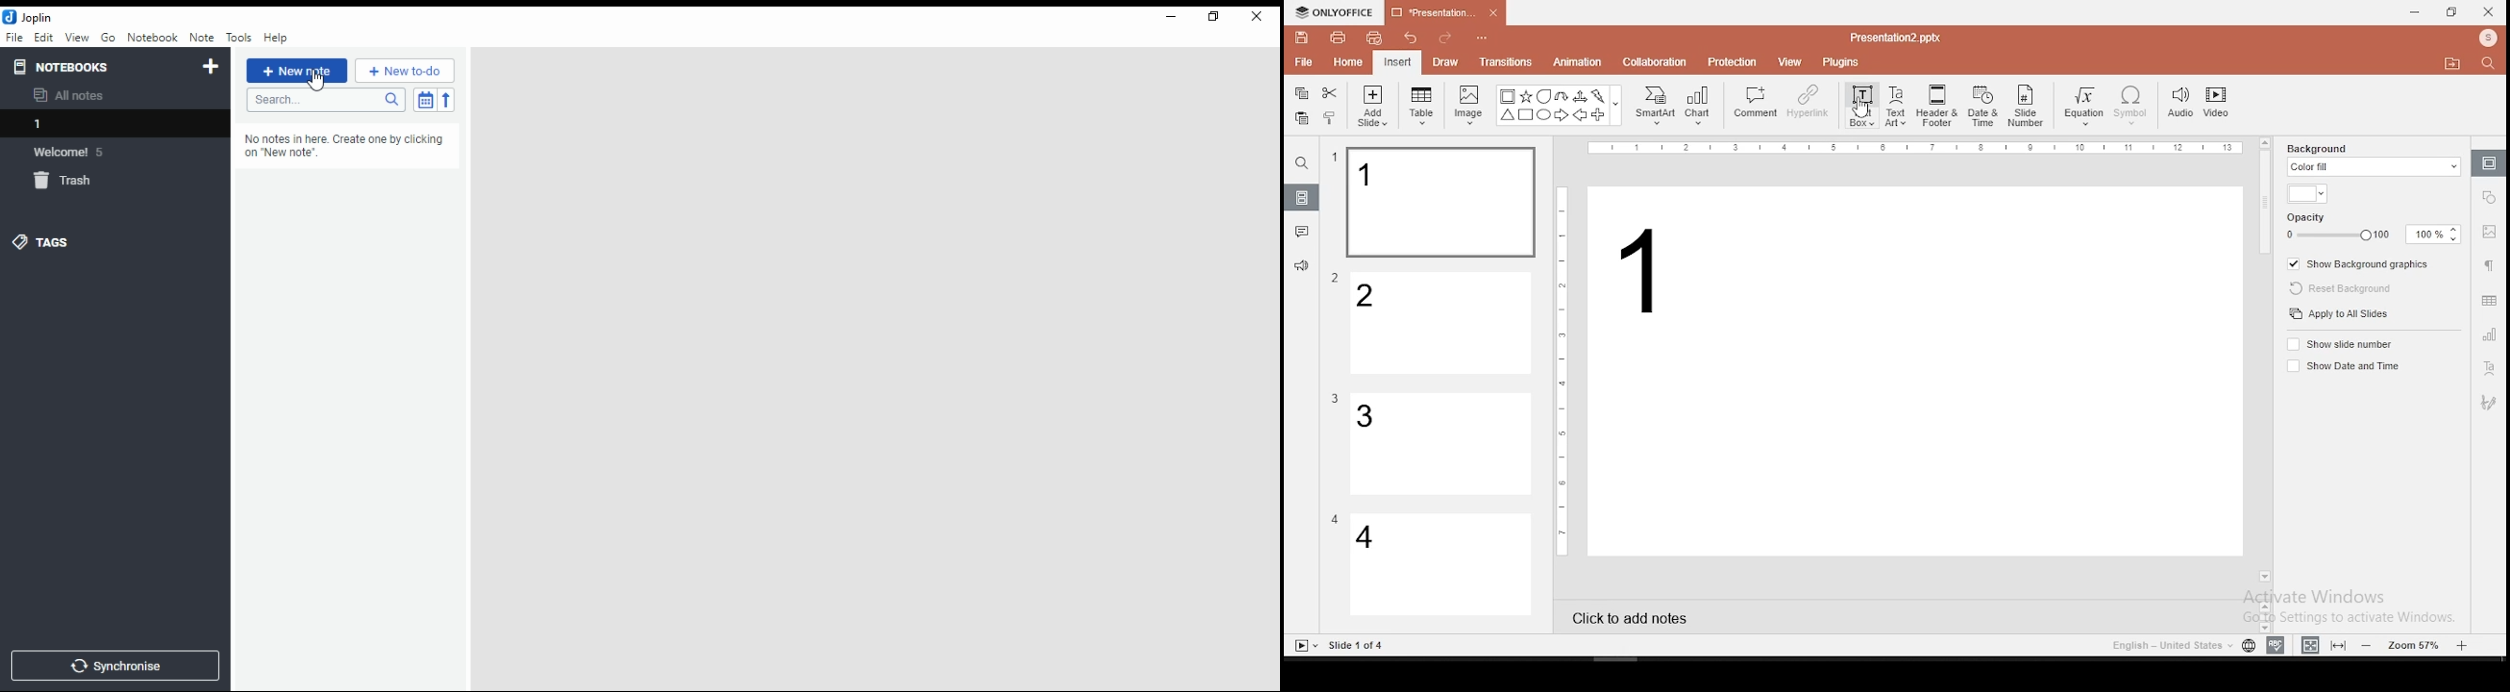  I want to click on new to-do list, so click(405, 71).